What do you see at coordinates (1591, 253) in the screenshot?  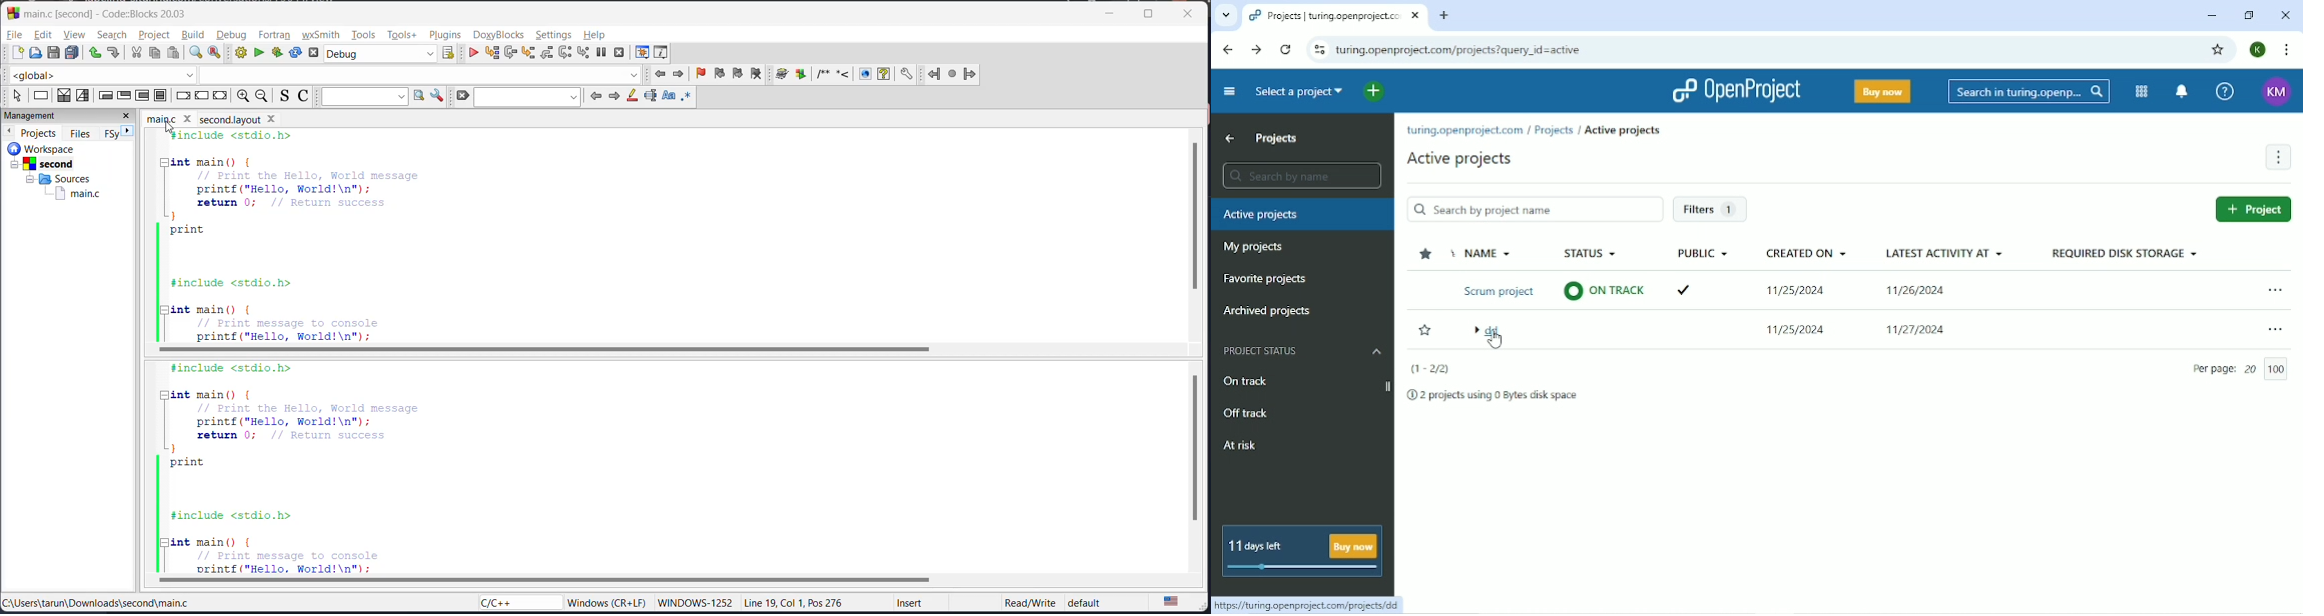 I see `Status` at bounding box center [1591, 253].